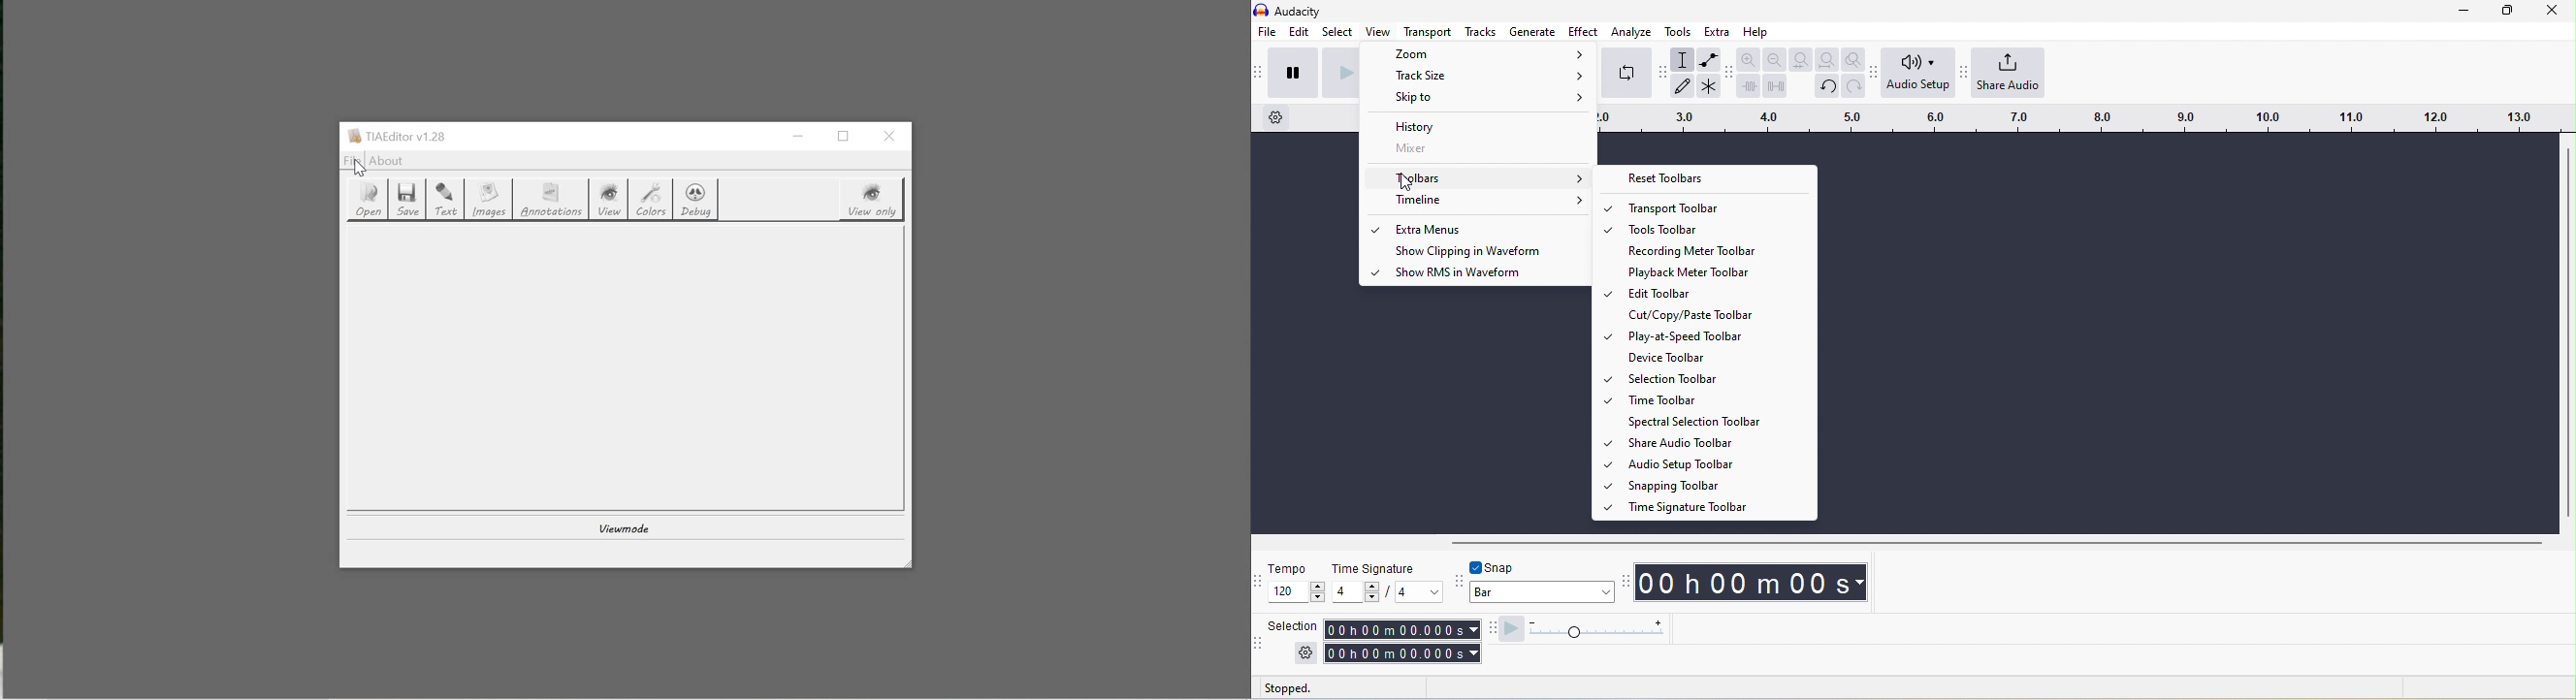 The width and height of the screenshot is (2576, 700). What do you see at coordinates (1631, 32) in the screenshot?
I see `analyze` at bounding box center [1631, 32].